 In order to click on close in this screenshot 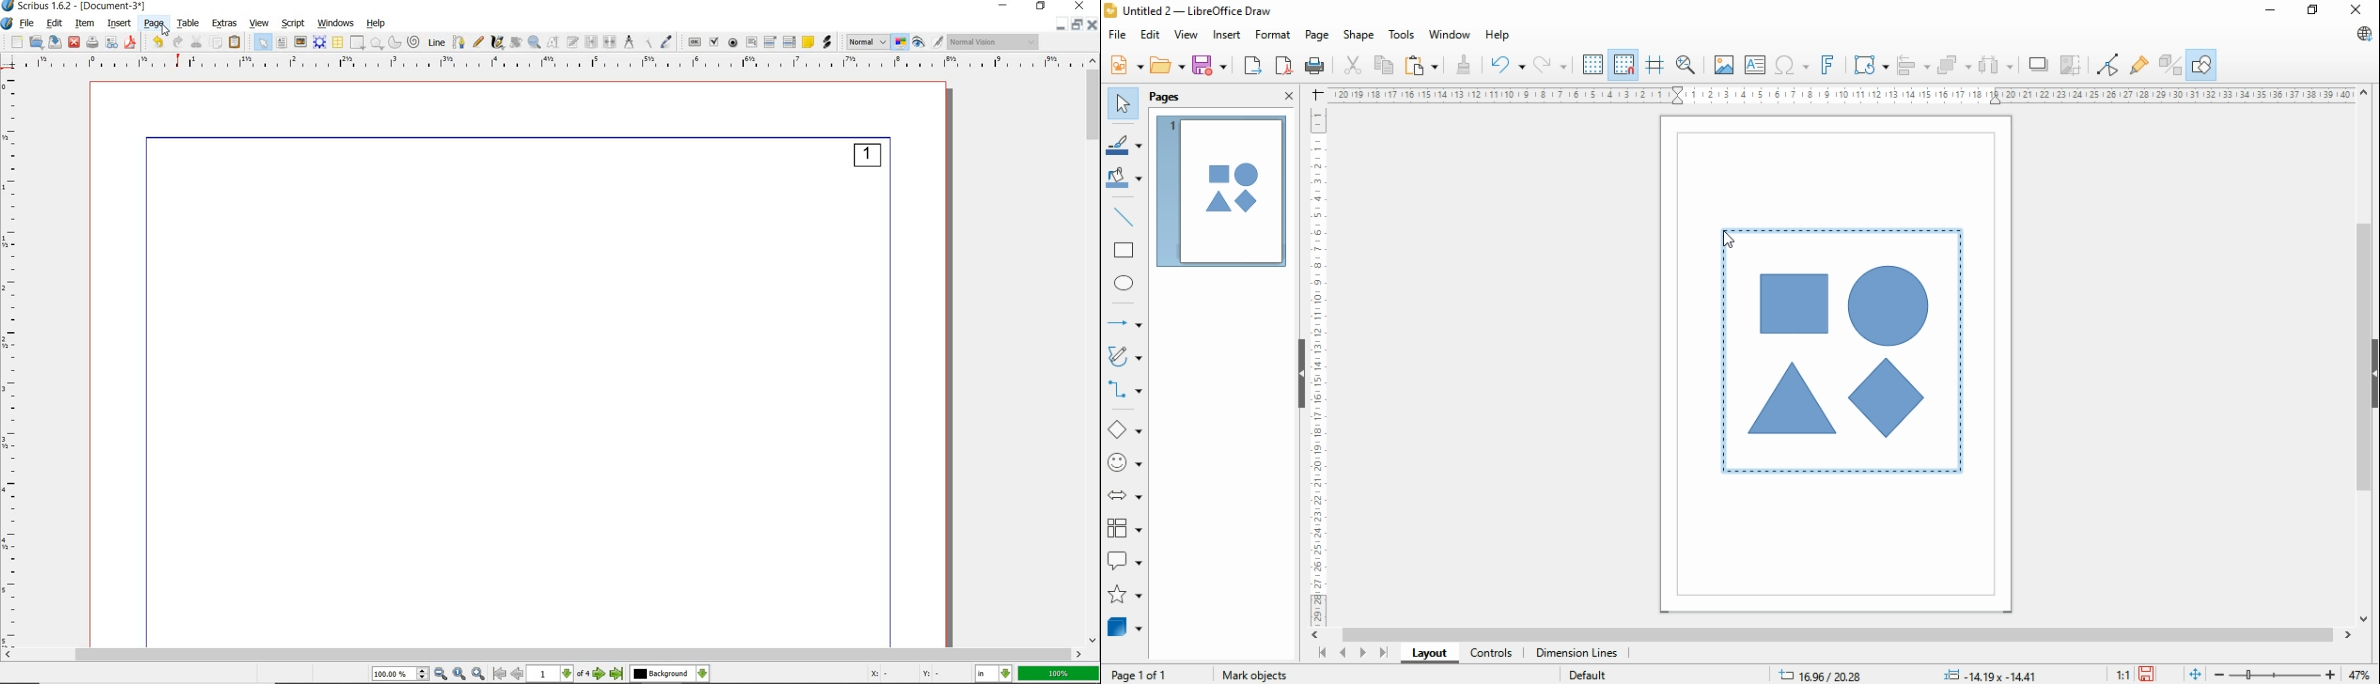, I will do `click(1080, 7)`.